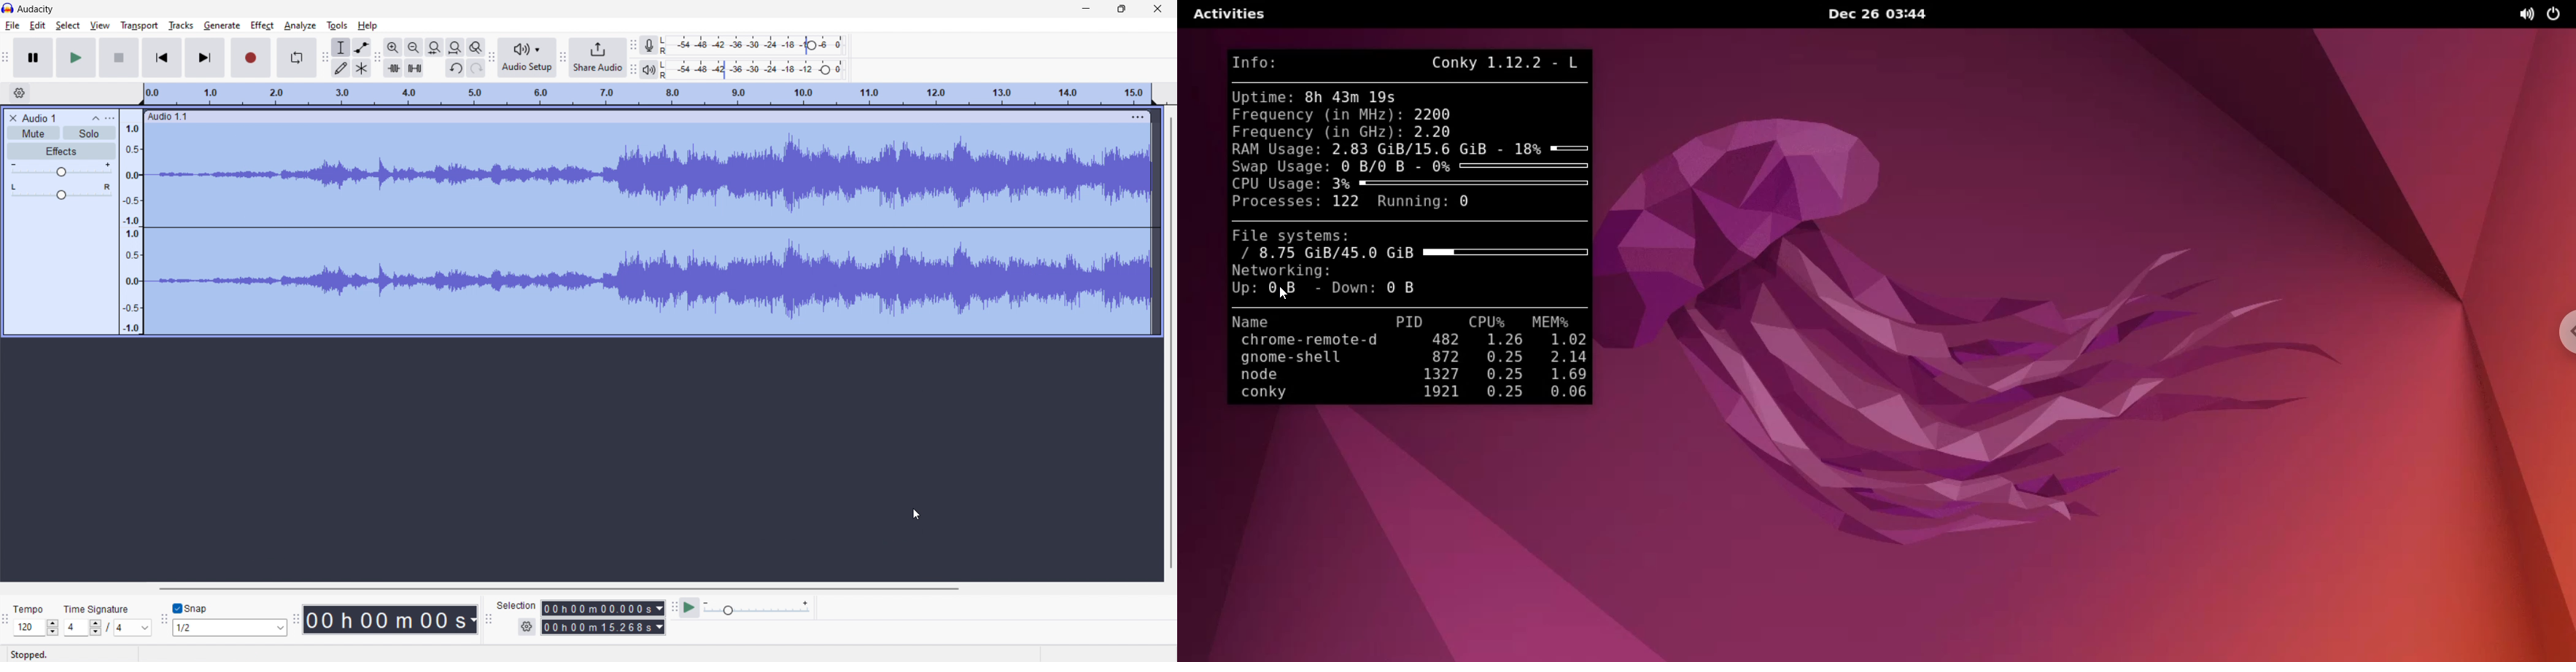  What do you see at coordinates (564, 57) in the screenshot?
I see `share audio toolbar` at bounding box center [564, 57].